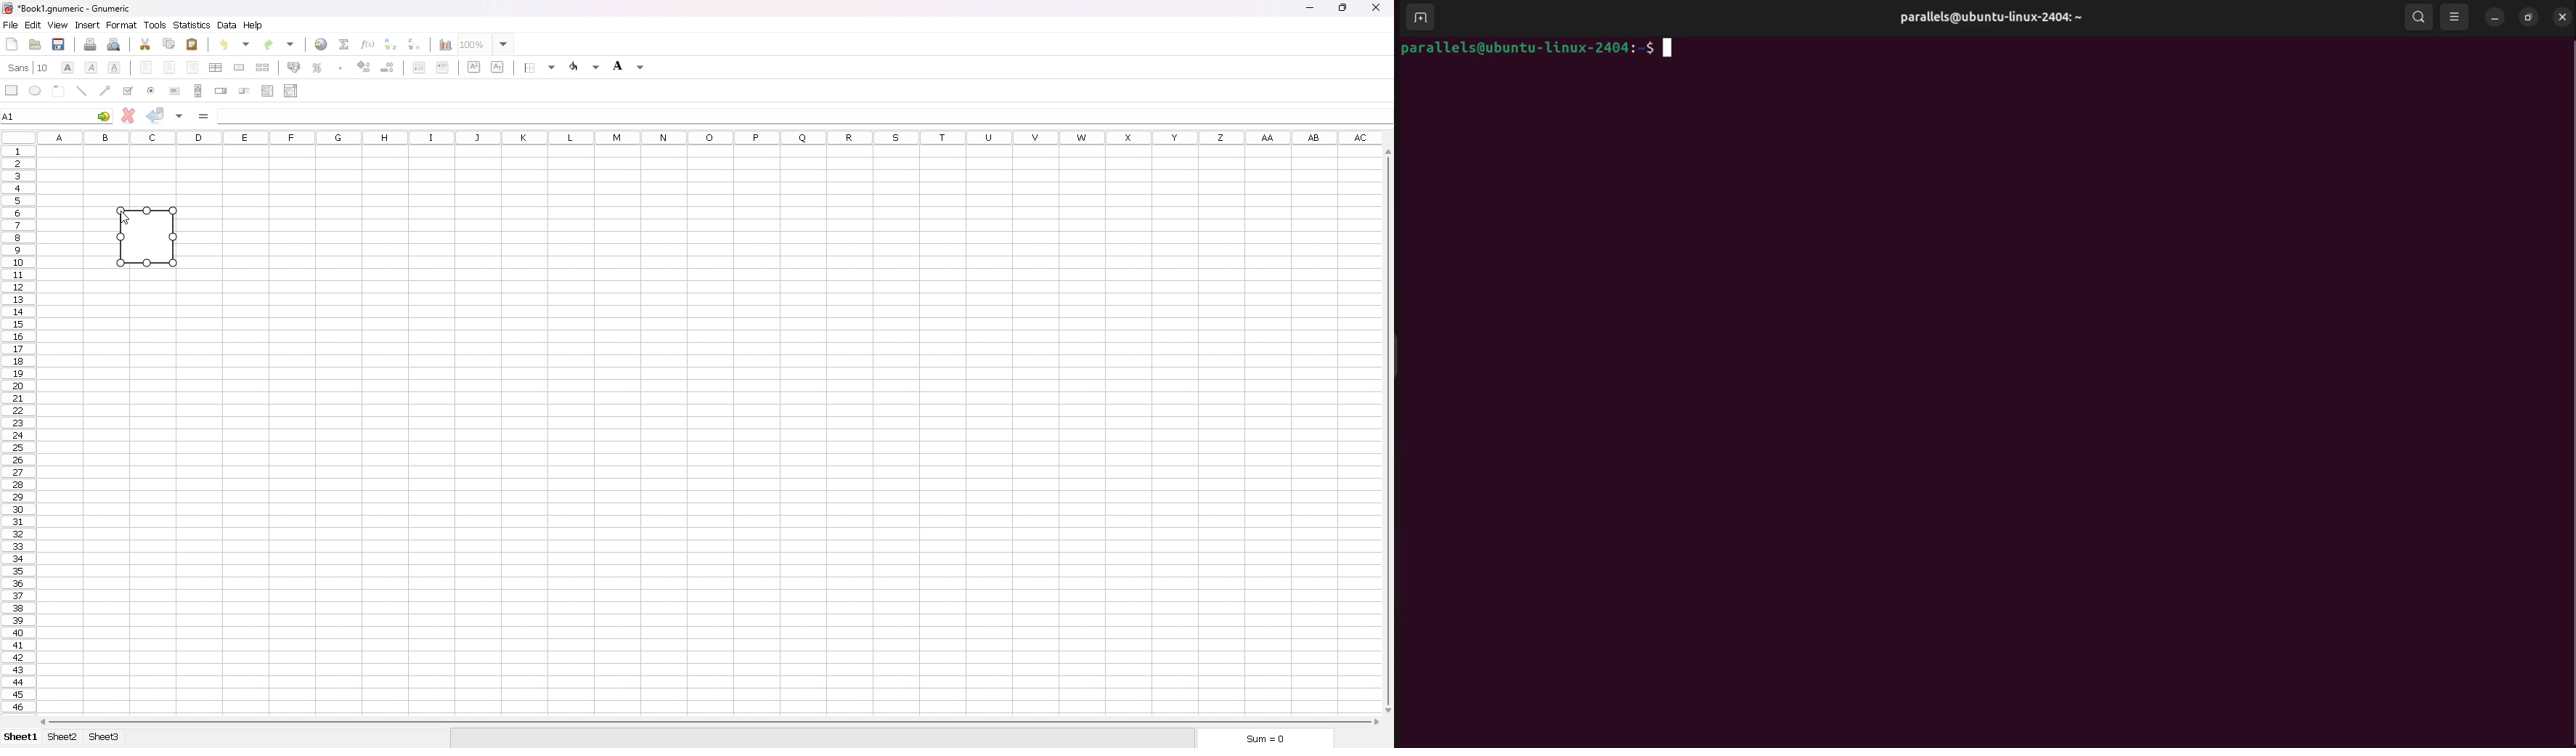 This screenshot has width=2576, height=756. What do you see at coordinates (444, 45) in the screenshot?
I see `chart` at bounding box center [444, 45].